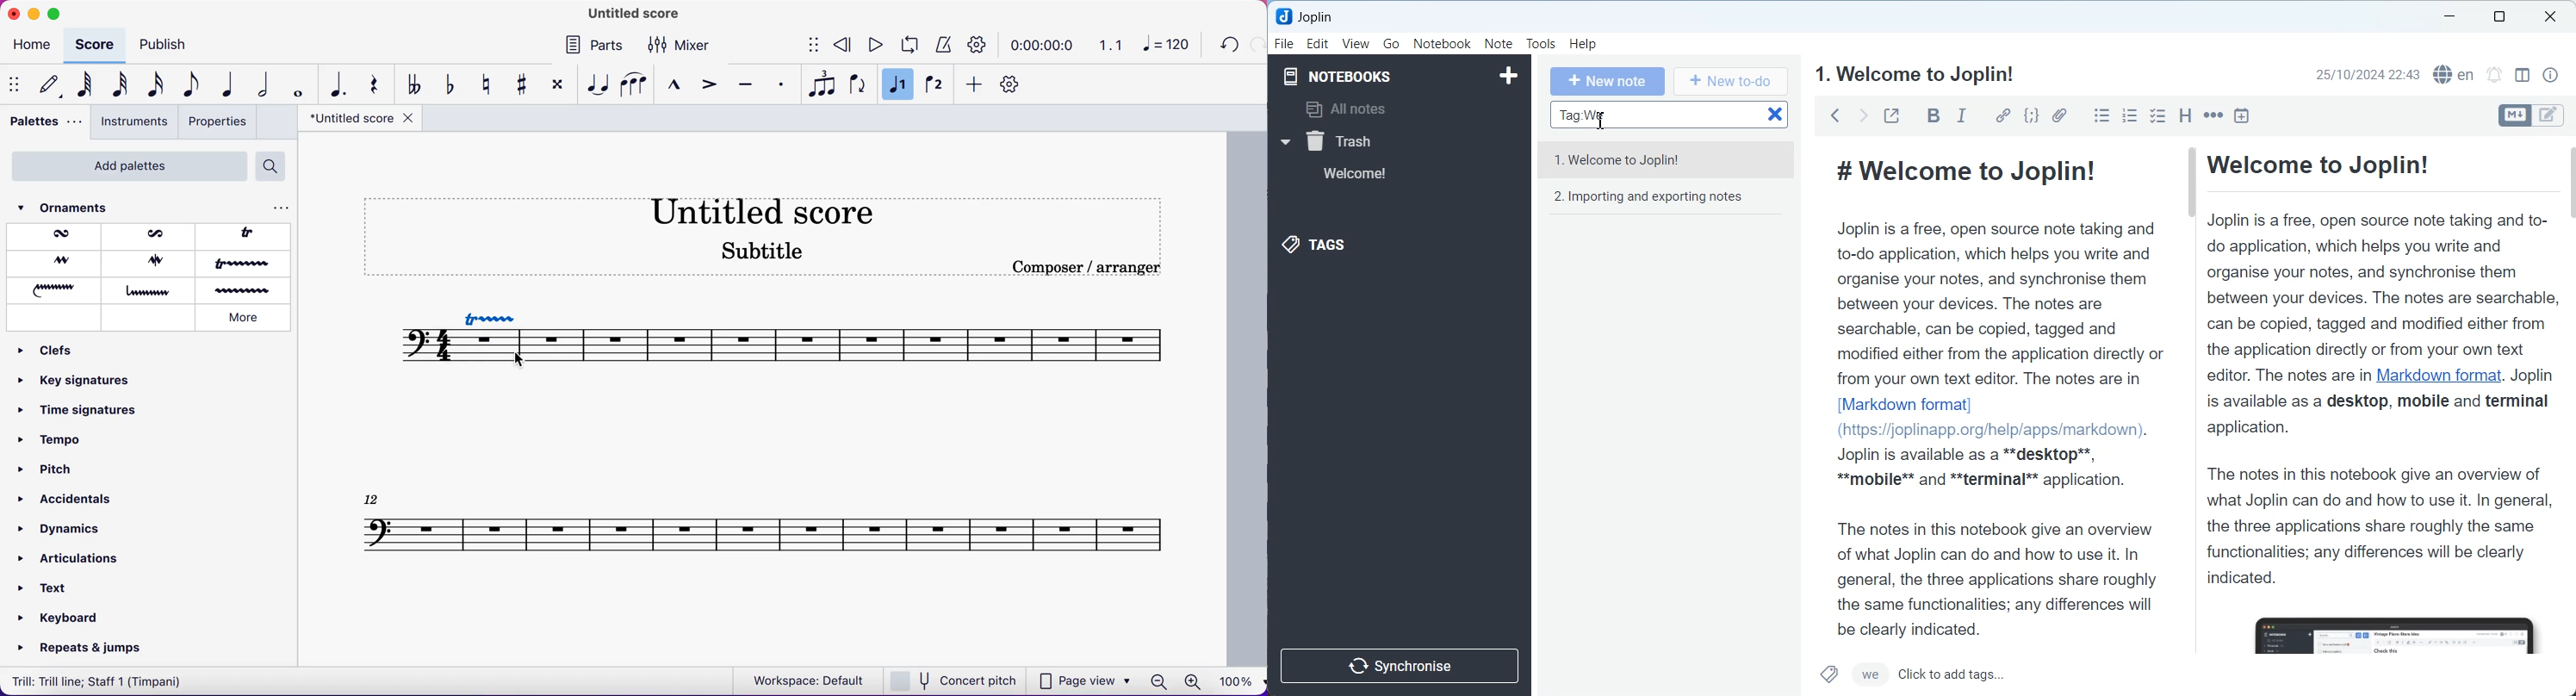 The width and height of the screenshot is (2576, 700). Describe the element at coordinates (226, 86) in the screenshot. I see `quarter note` at that location.